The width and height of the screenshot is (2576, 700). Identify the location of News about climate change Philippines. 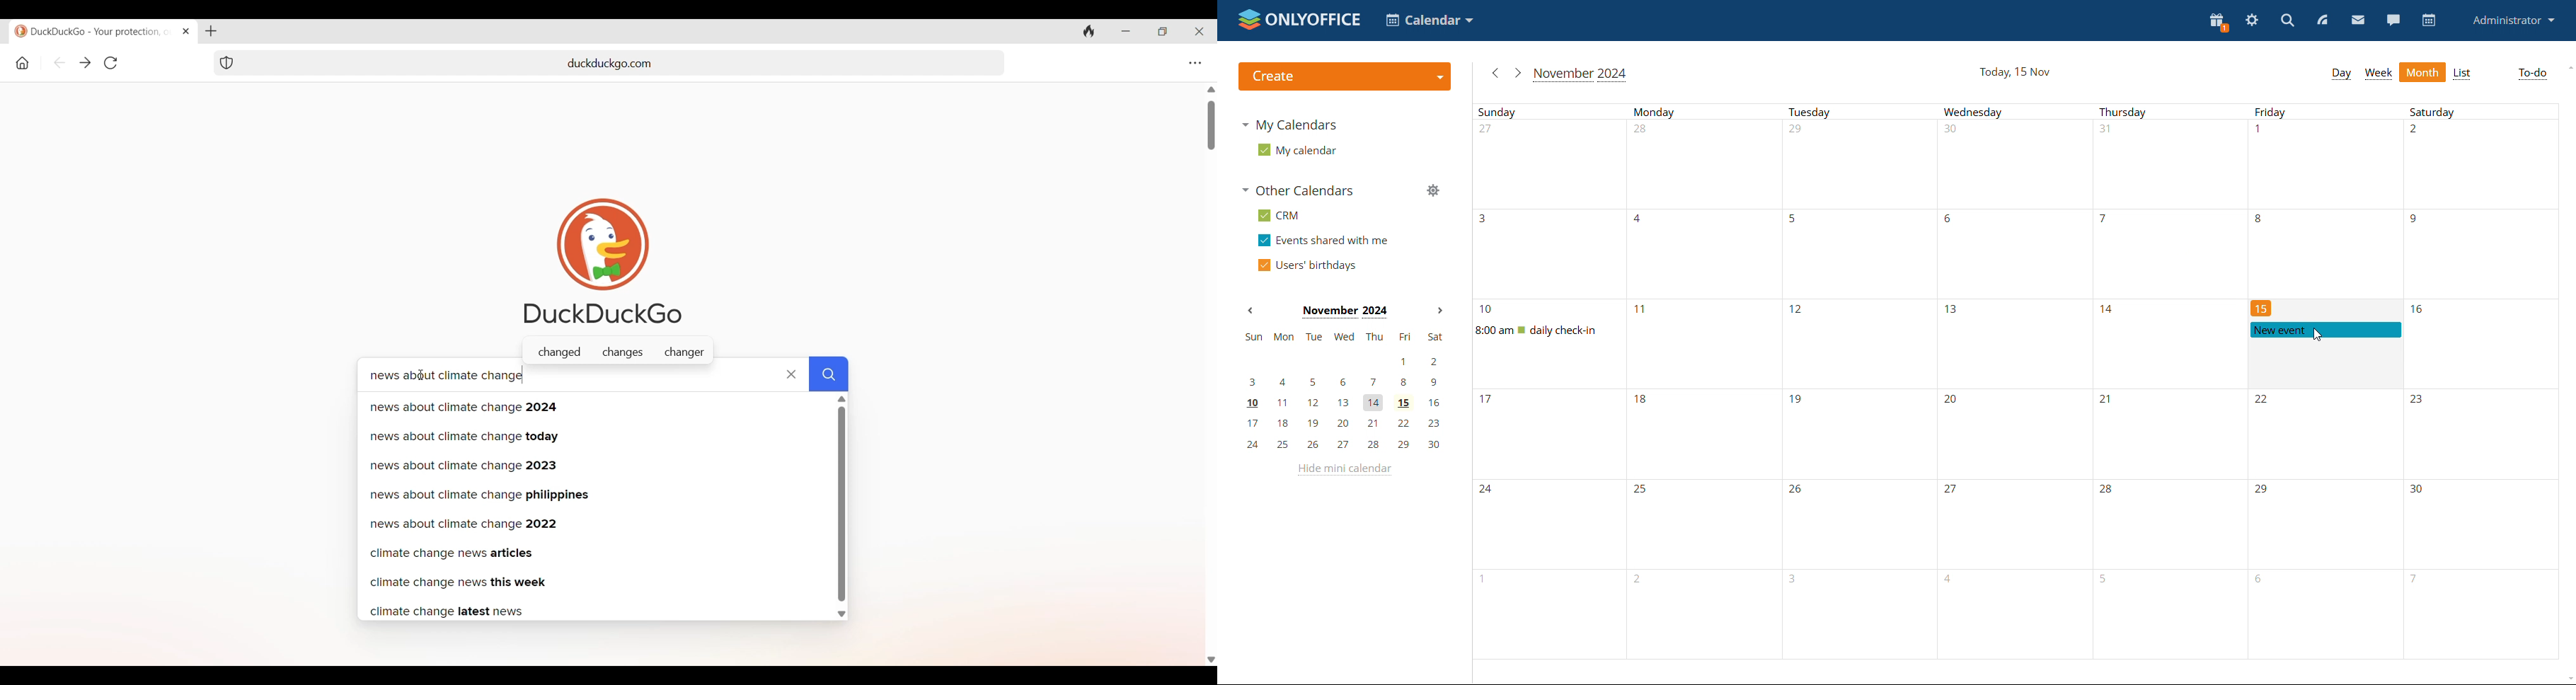
(596, 494).